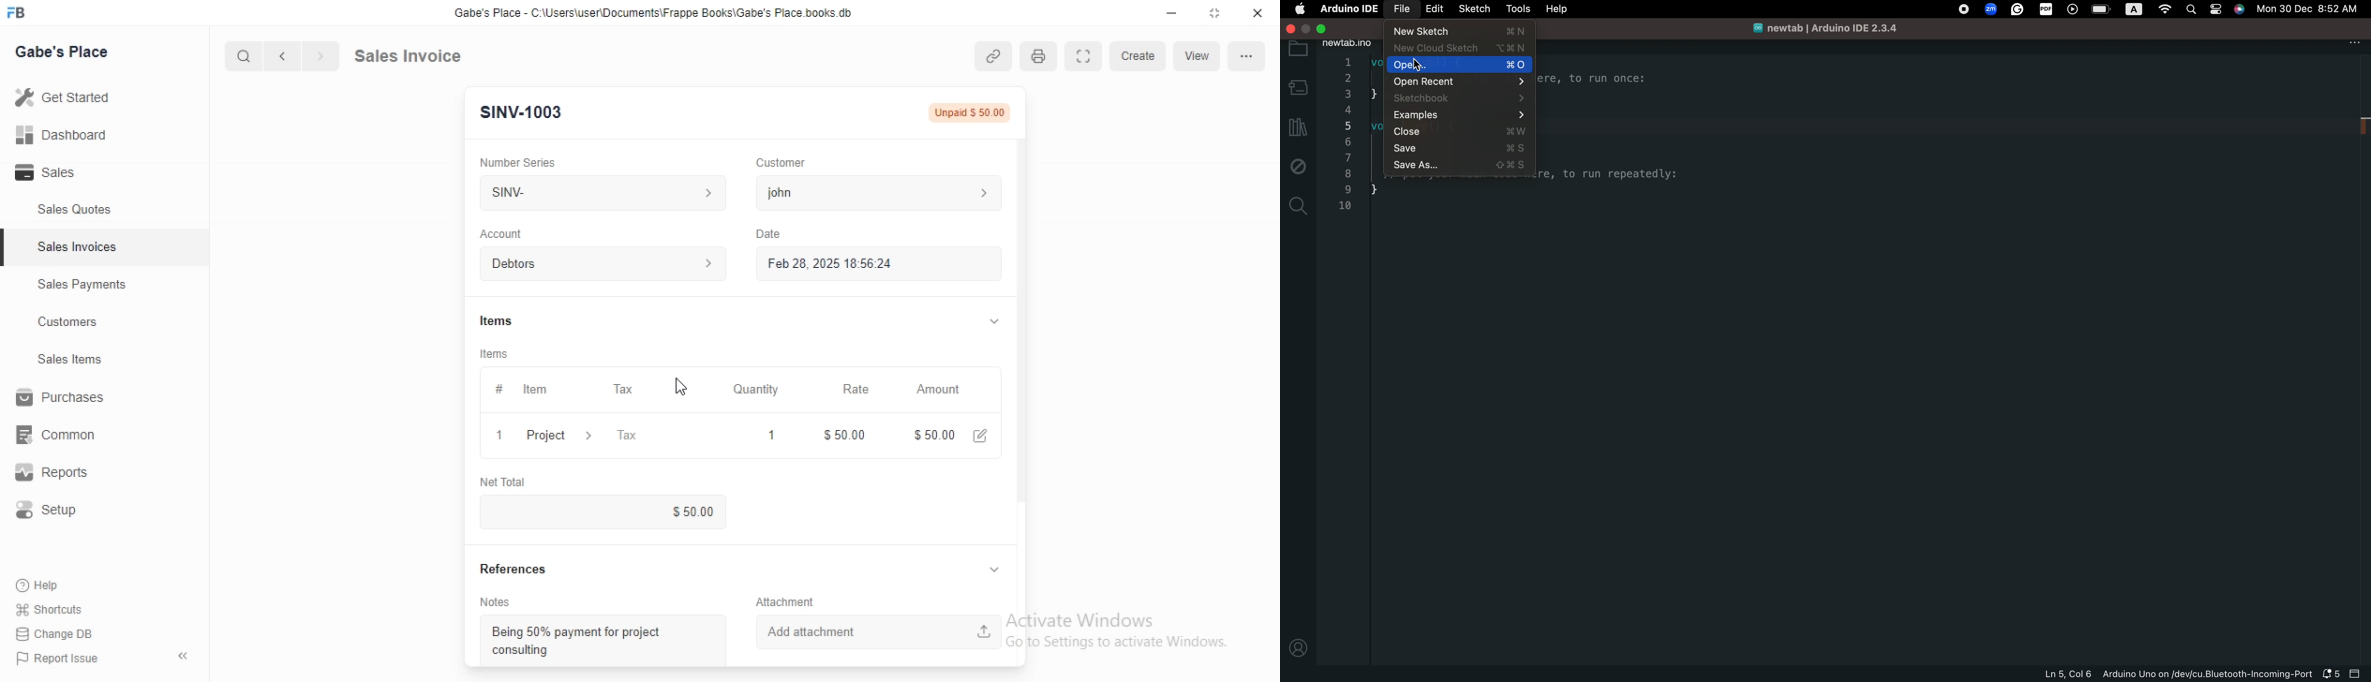  I want to click on expand, so click(1082, 57).